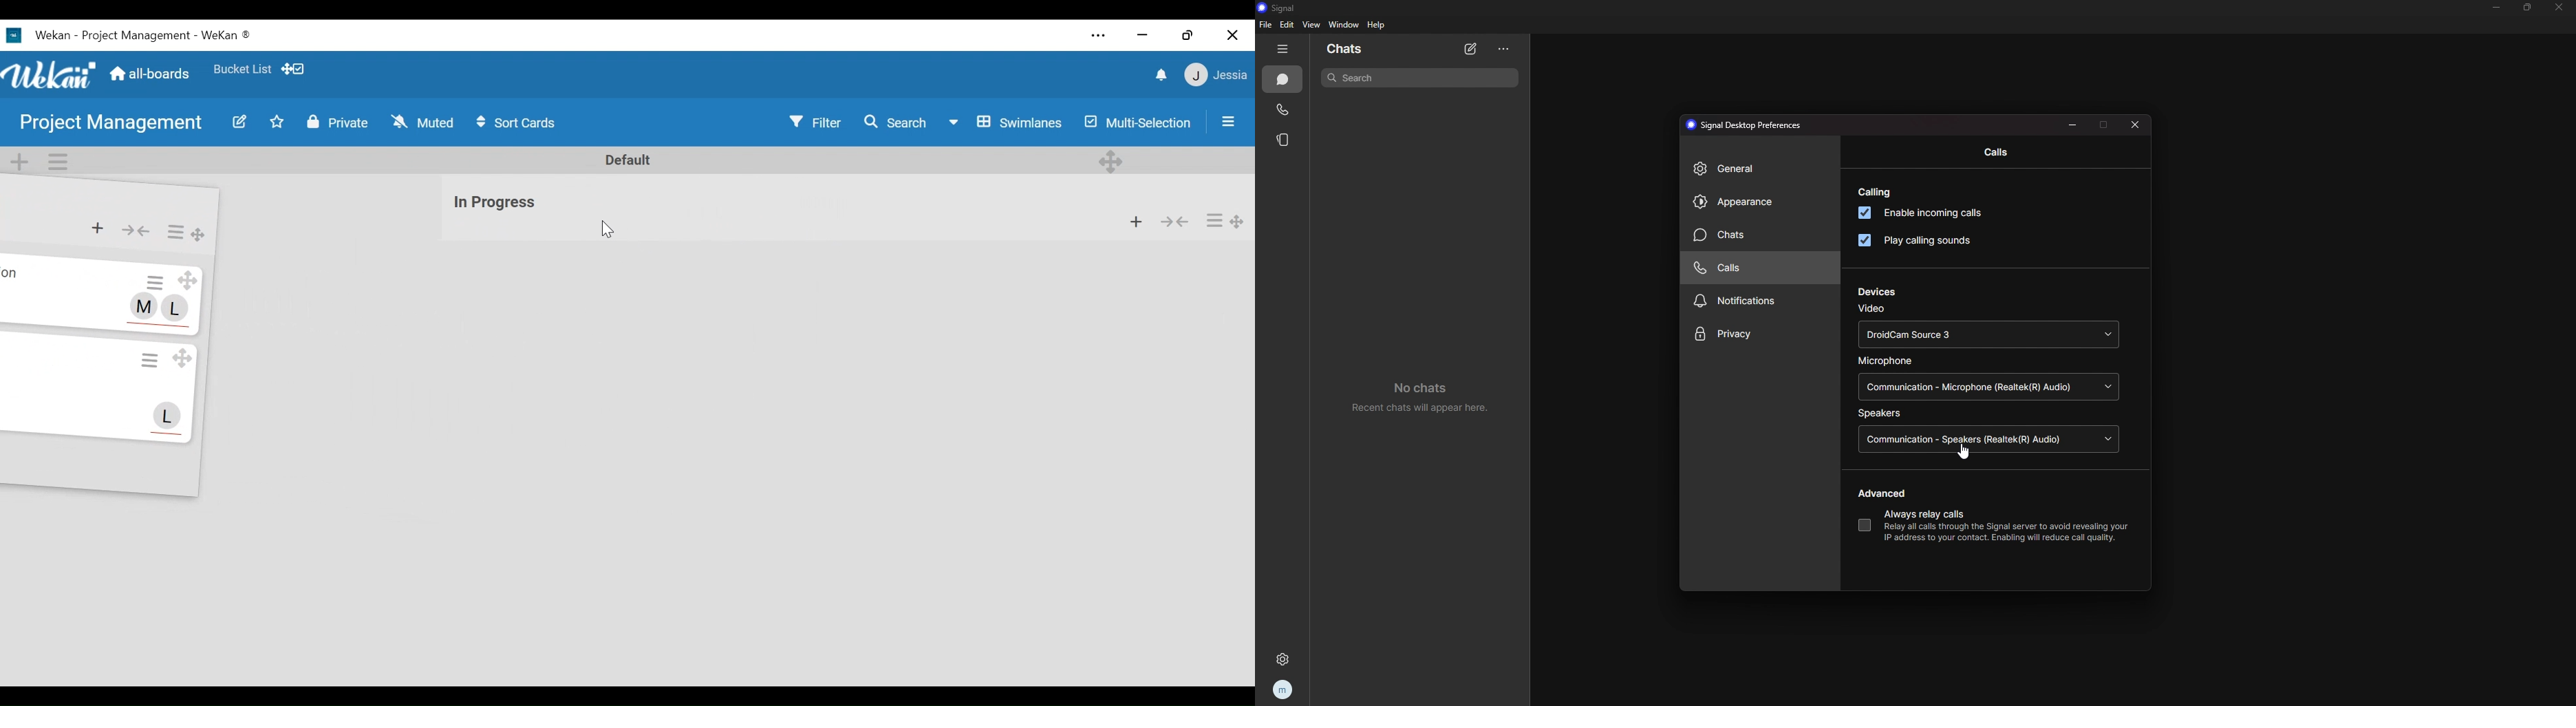 This screenshot has height=728, width=2576. I want to click on Edit, so click(241, 121).